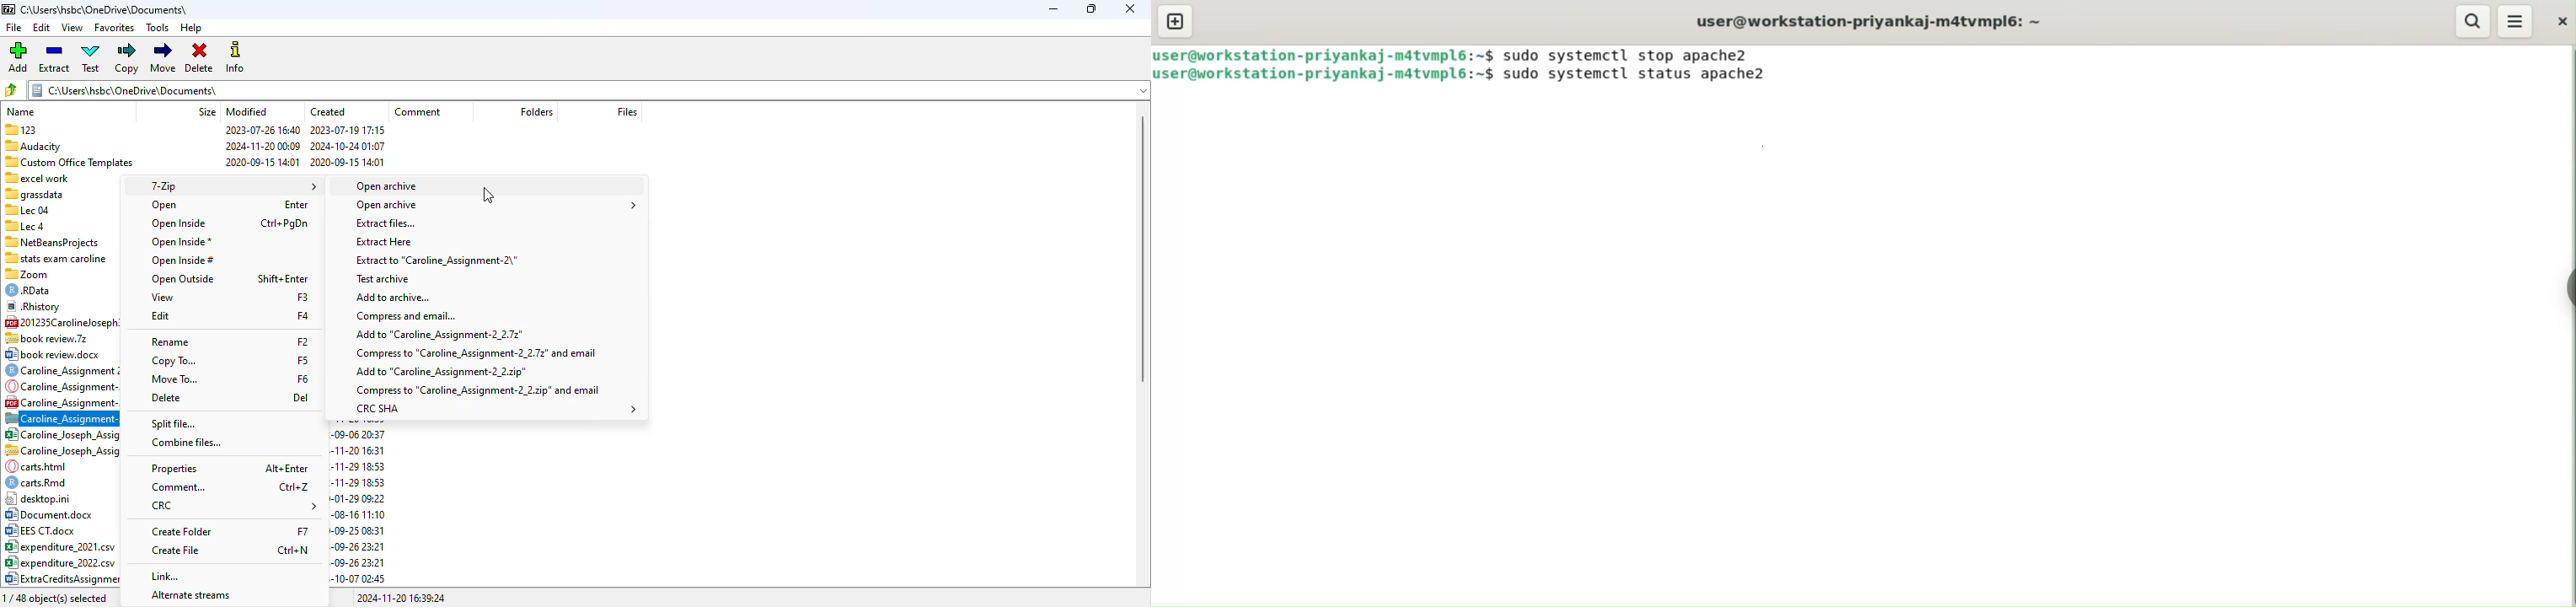 This screenshot has height=616, width=2576. I want to click on 04) ExtraCreditsAssignment... 60228 2023-10-07 02:57 2023-10-07 02:45, so click(61, 579).